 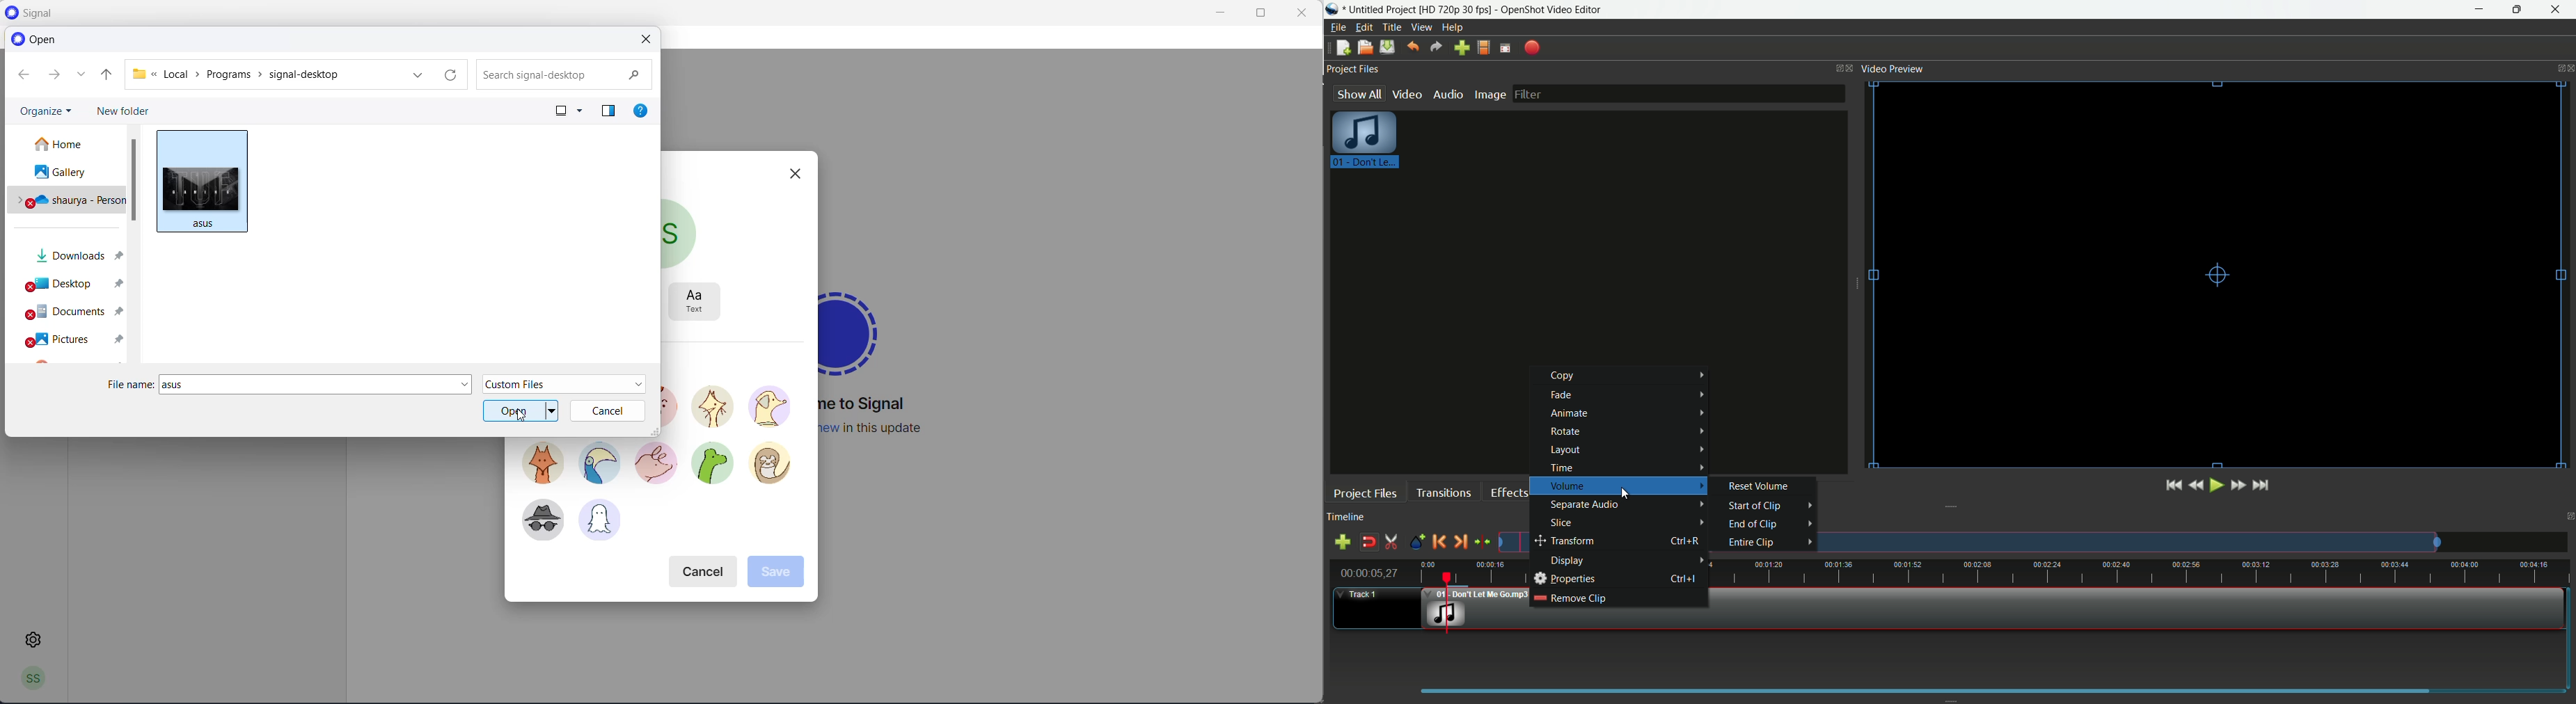 I want to click on separate audio, so click(x=1628, y=503).